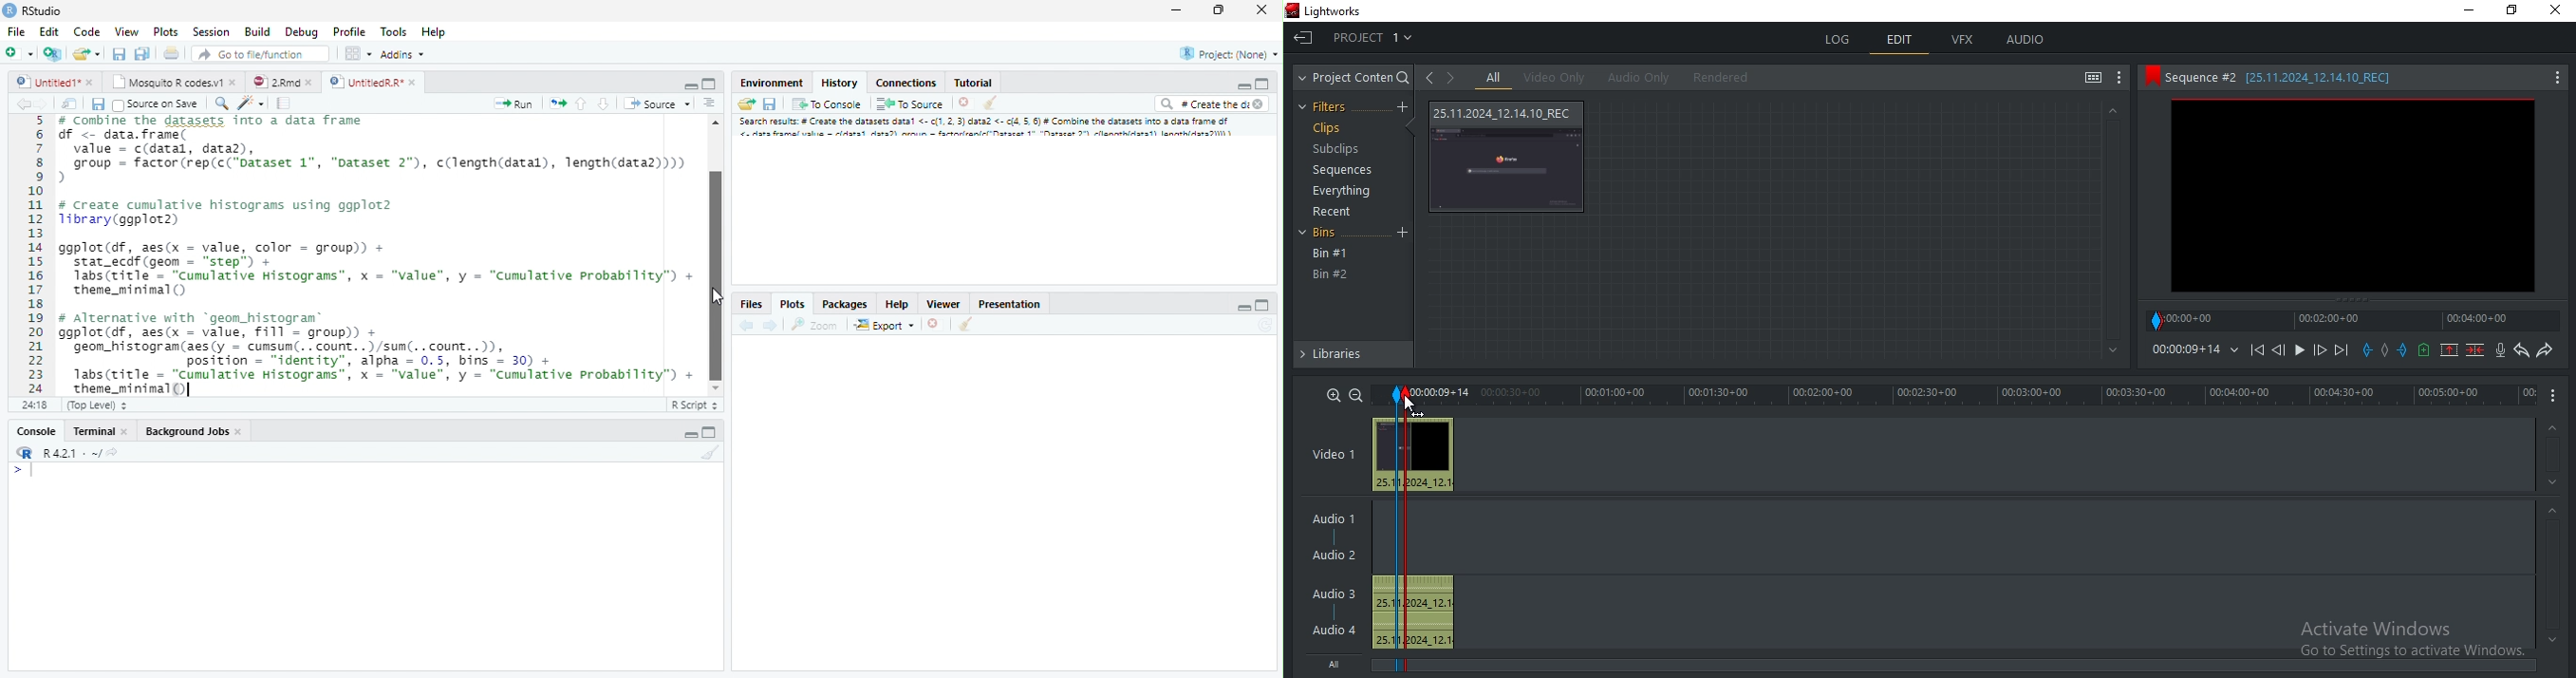 This screenshot has height=700, width=2576. Describe the element at coordinates (280, 80) in the screenshot. I see `2.Rmd` at that location.